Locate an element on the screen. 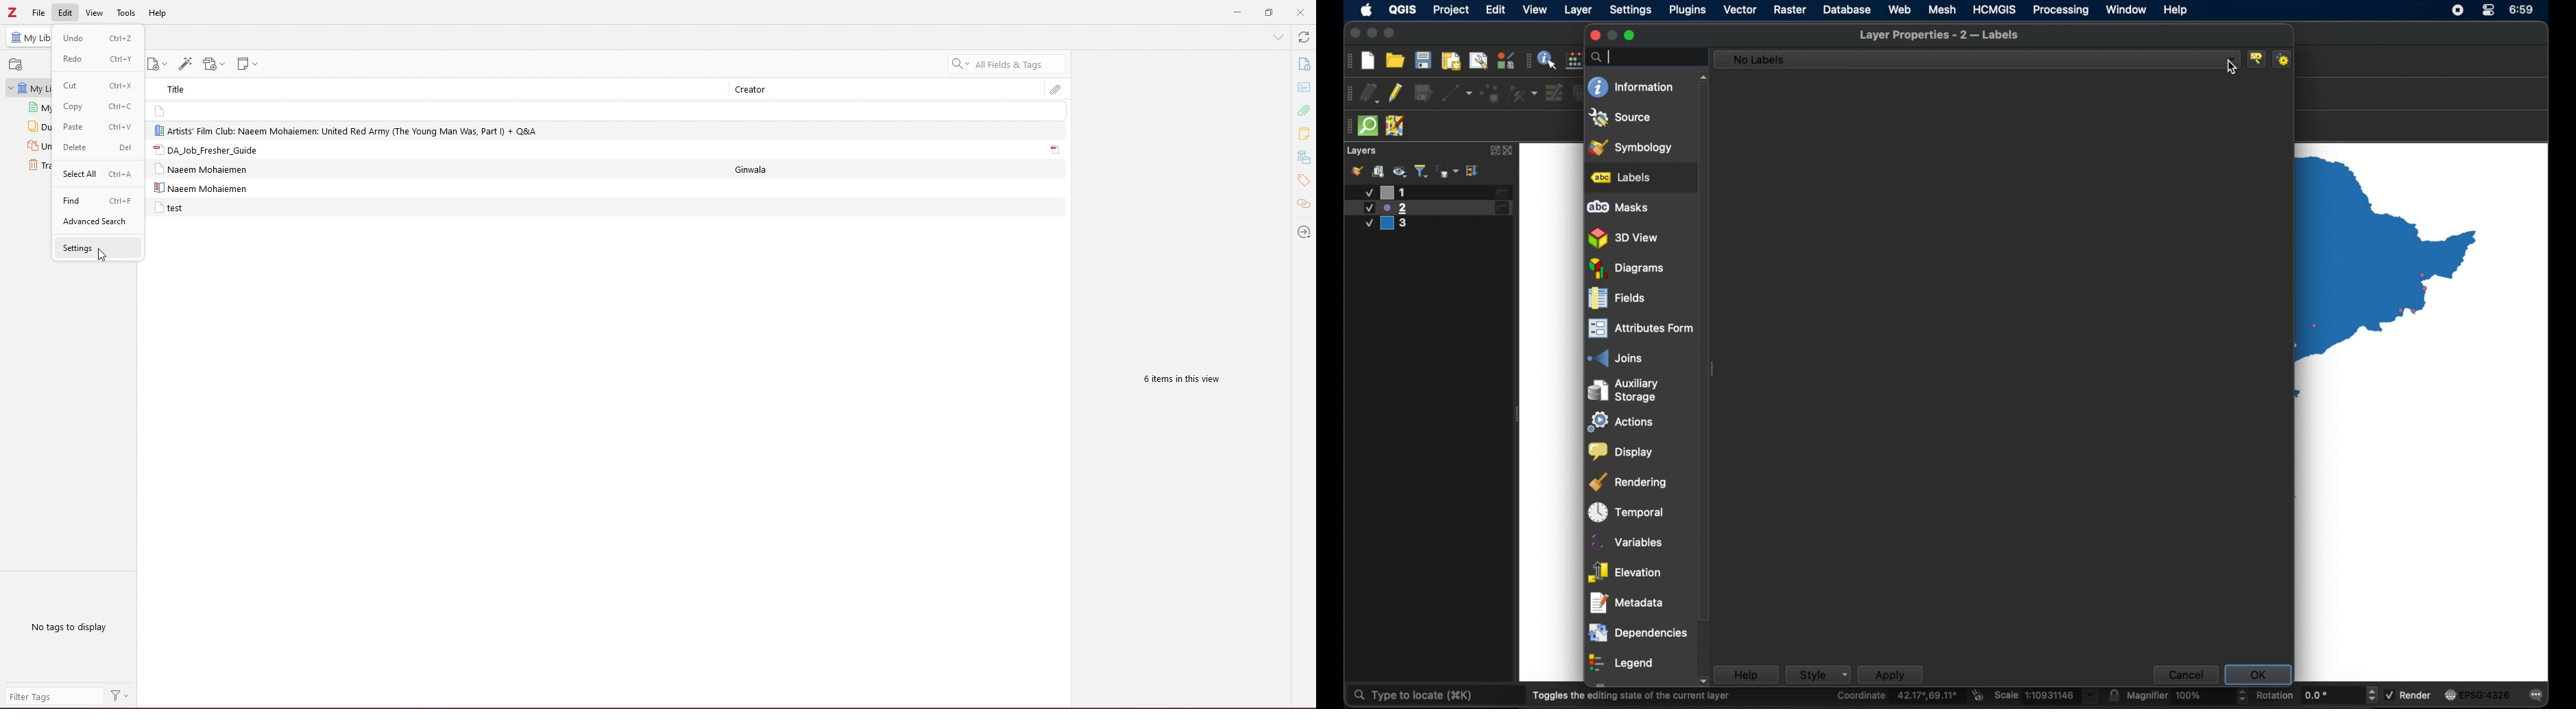 The width and height of the screenshot is (2576, 728). abstract is located at coordinates (1304, 88).